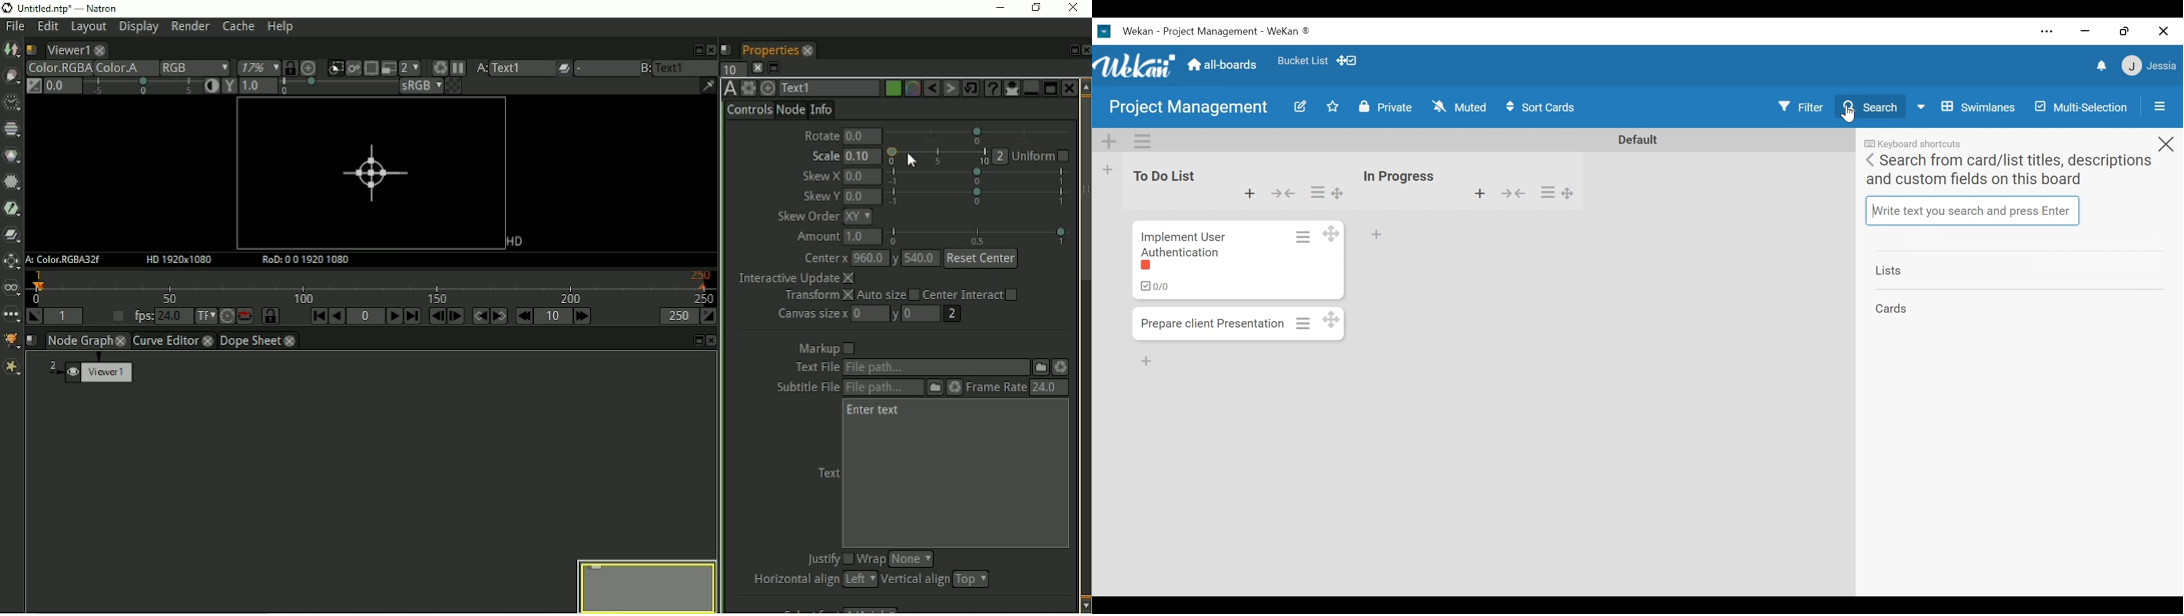  Describe the element at coordinates (1543, 108) in the screenshot. I see `Sort Icons` at that location.